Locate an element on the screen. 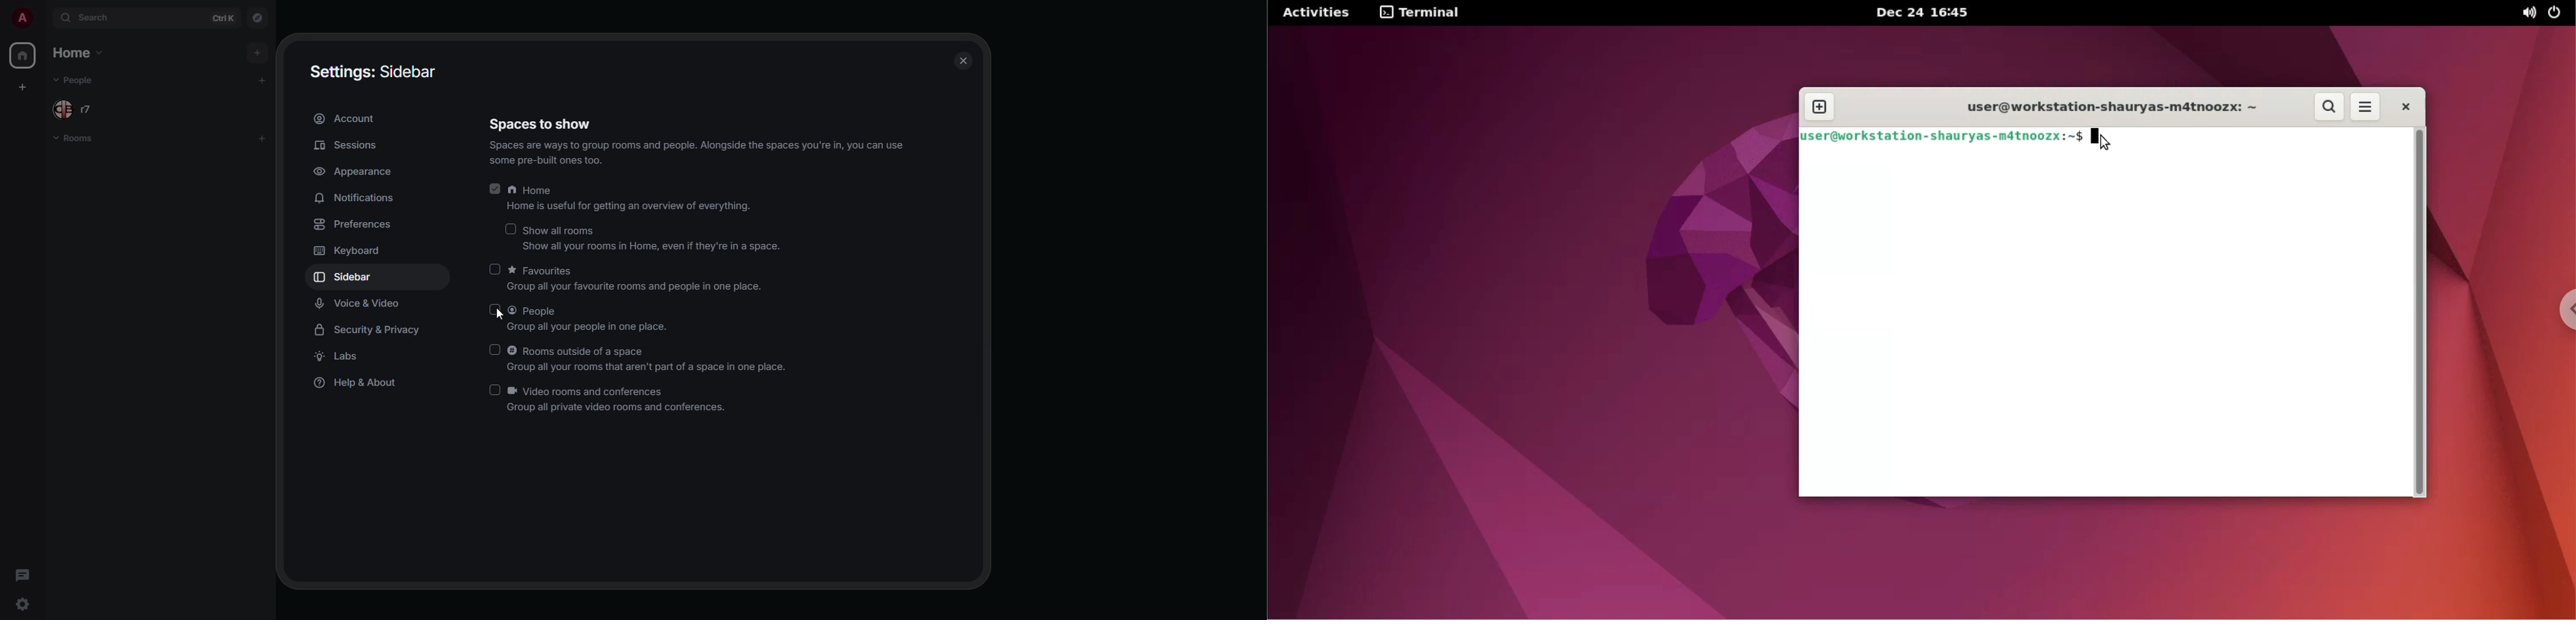  expand is located at coordinates (44, 17).